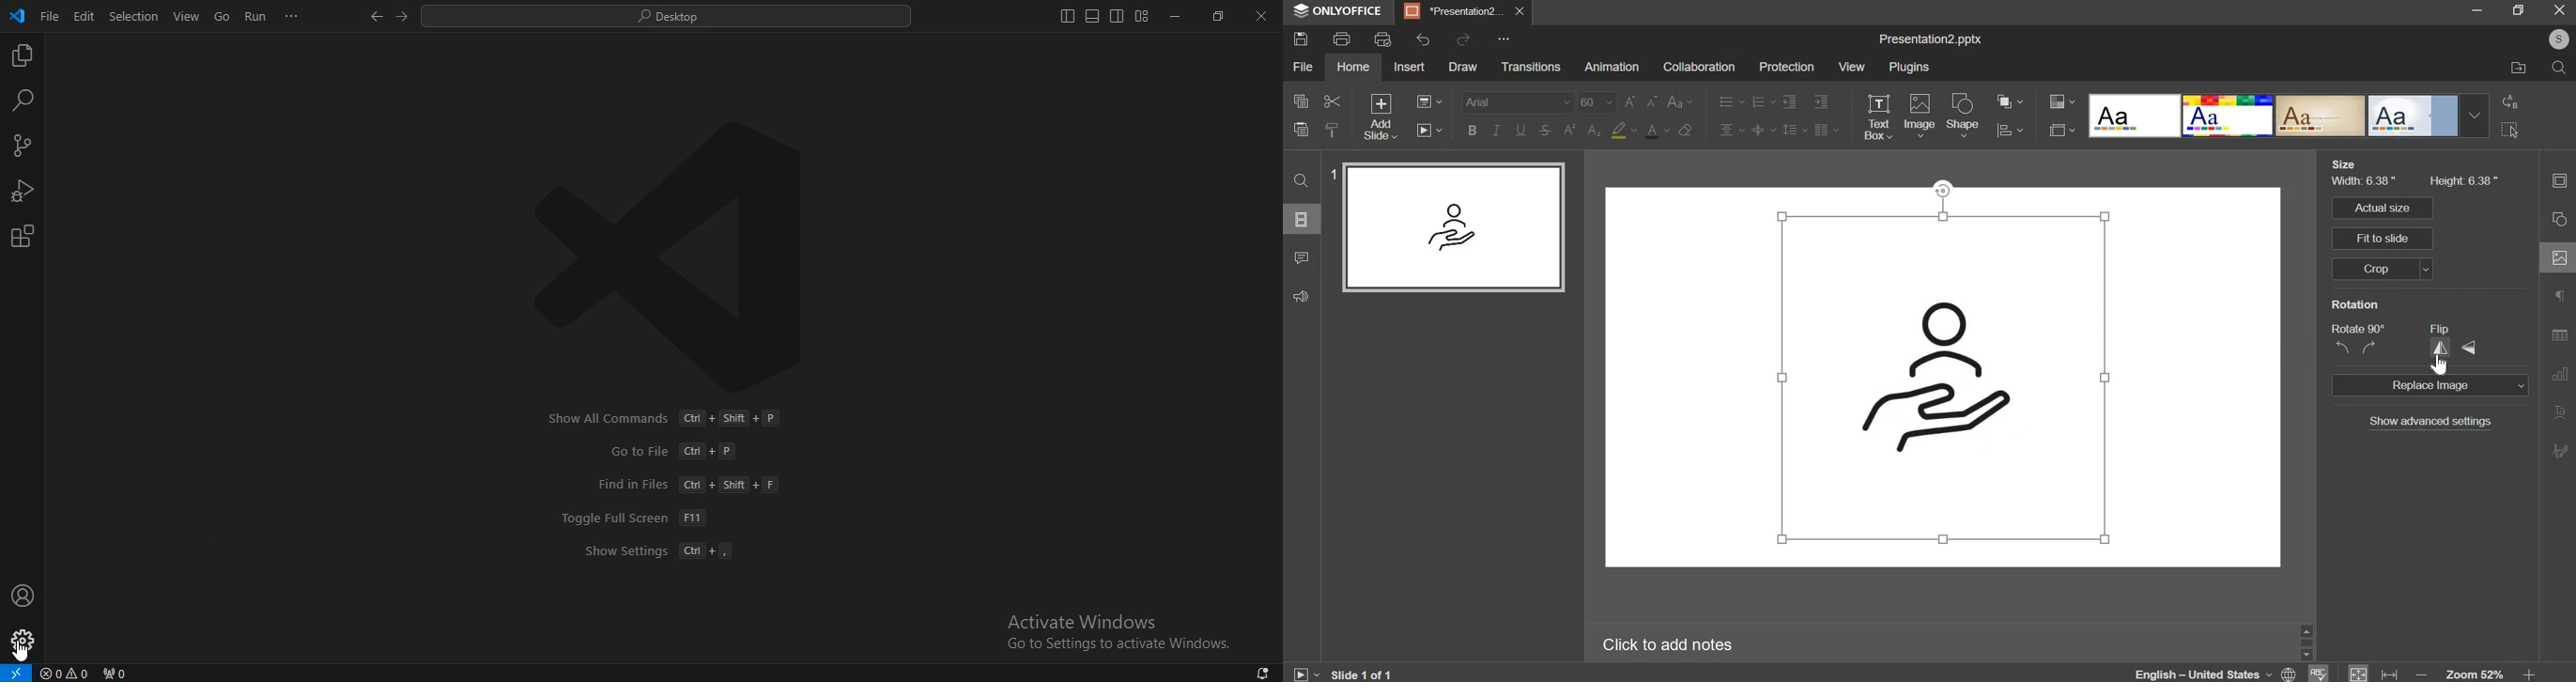 The height and width of the screenshot is (700, 2576). I want to click on run, so click(255, 17).